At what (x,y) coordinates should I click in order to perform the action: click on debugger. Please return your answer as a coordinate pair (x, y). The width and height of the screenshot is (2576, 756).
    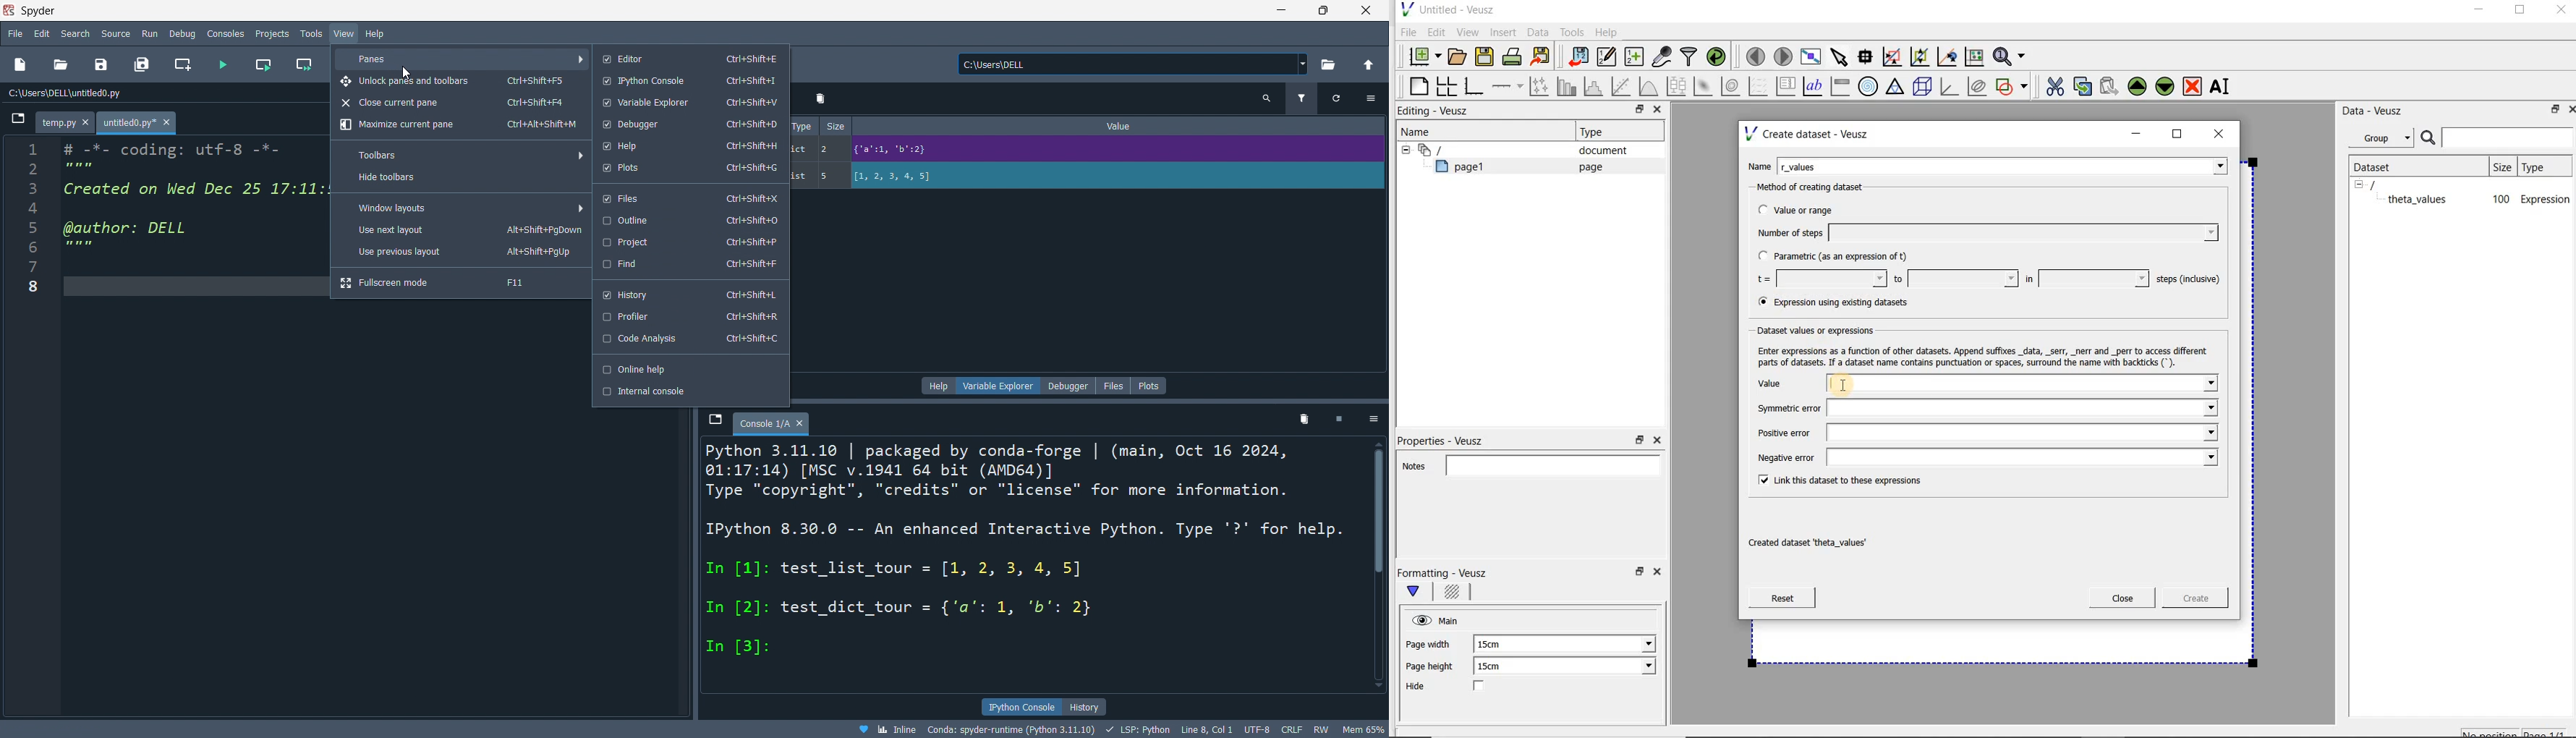
    Looking at the image, I should click on (693, 124).